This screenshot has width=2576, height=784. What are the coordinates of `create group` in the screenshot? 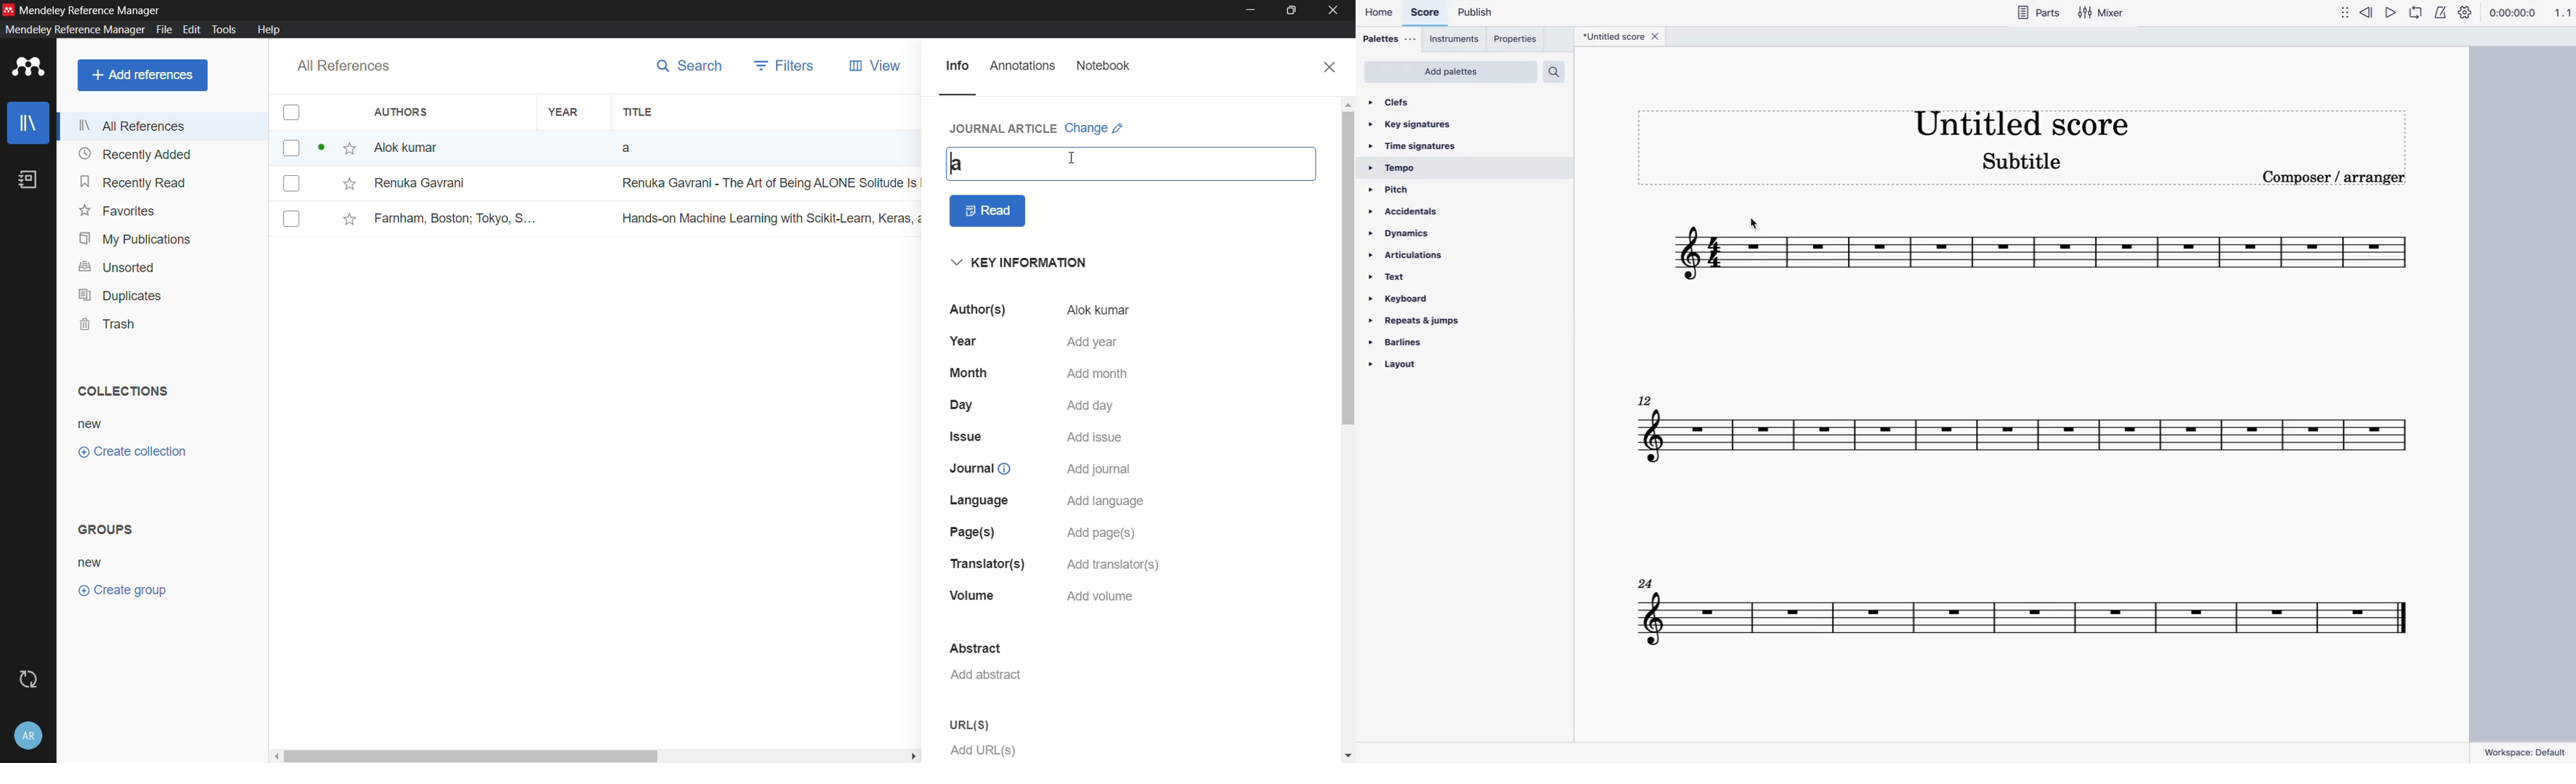 It's located at (121, 588).